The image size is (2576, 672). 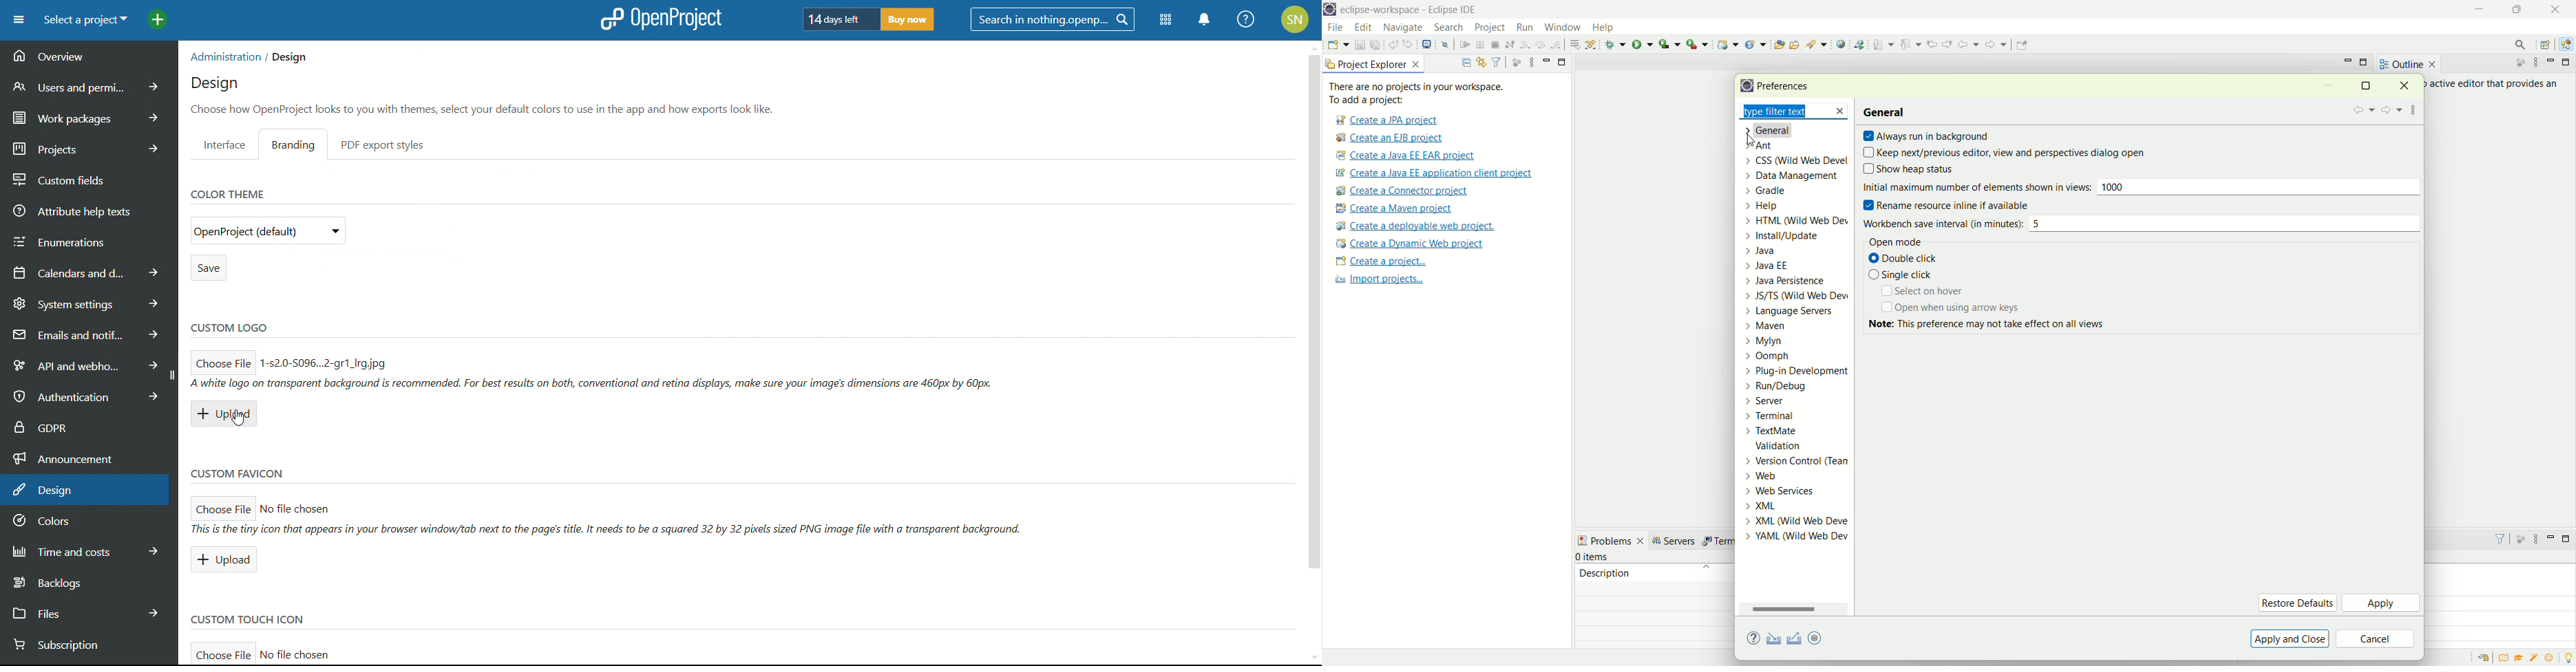 I want to click on cursor, so click(x=241, y=420).